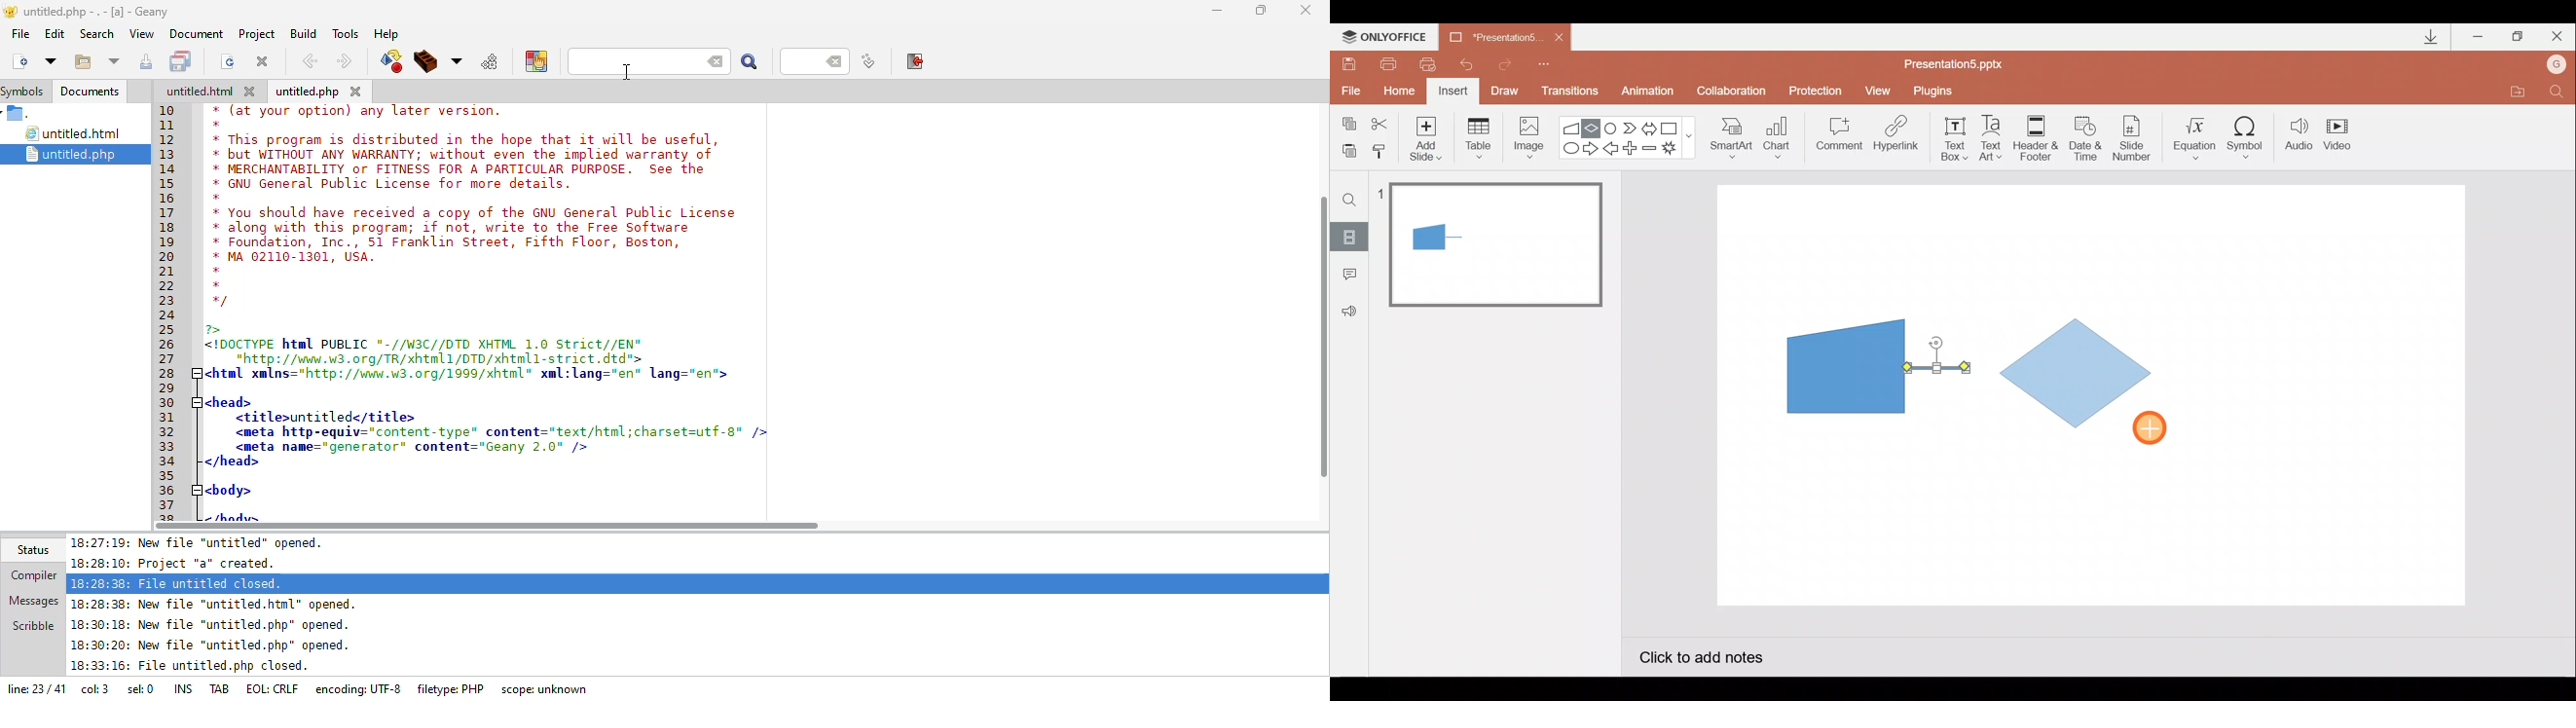 The width and height of the screenshot is (2576, 728). What do you see at coordinates (219, 604) in the screenshot?
I see `18:28:38: new file "untitled.html" opened.` at bounding box center [219, 604].